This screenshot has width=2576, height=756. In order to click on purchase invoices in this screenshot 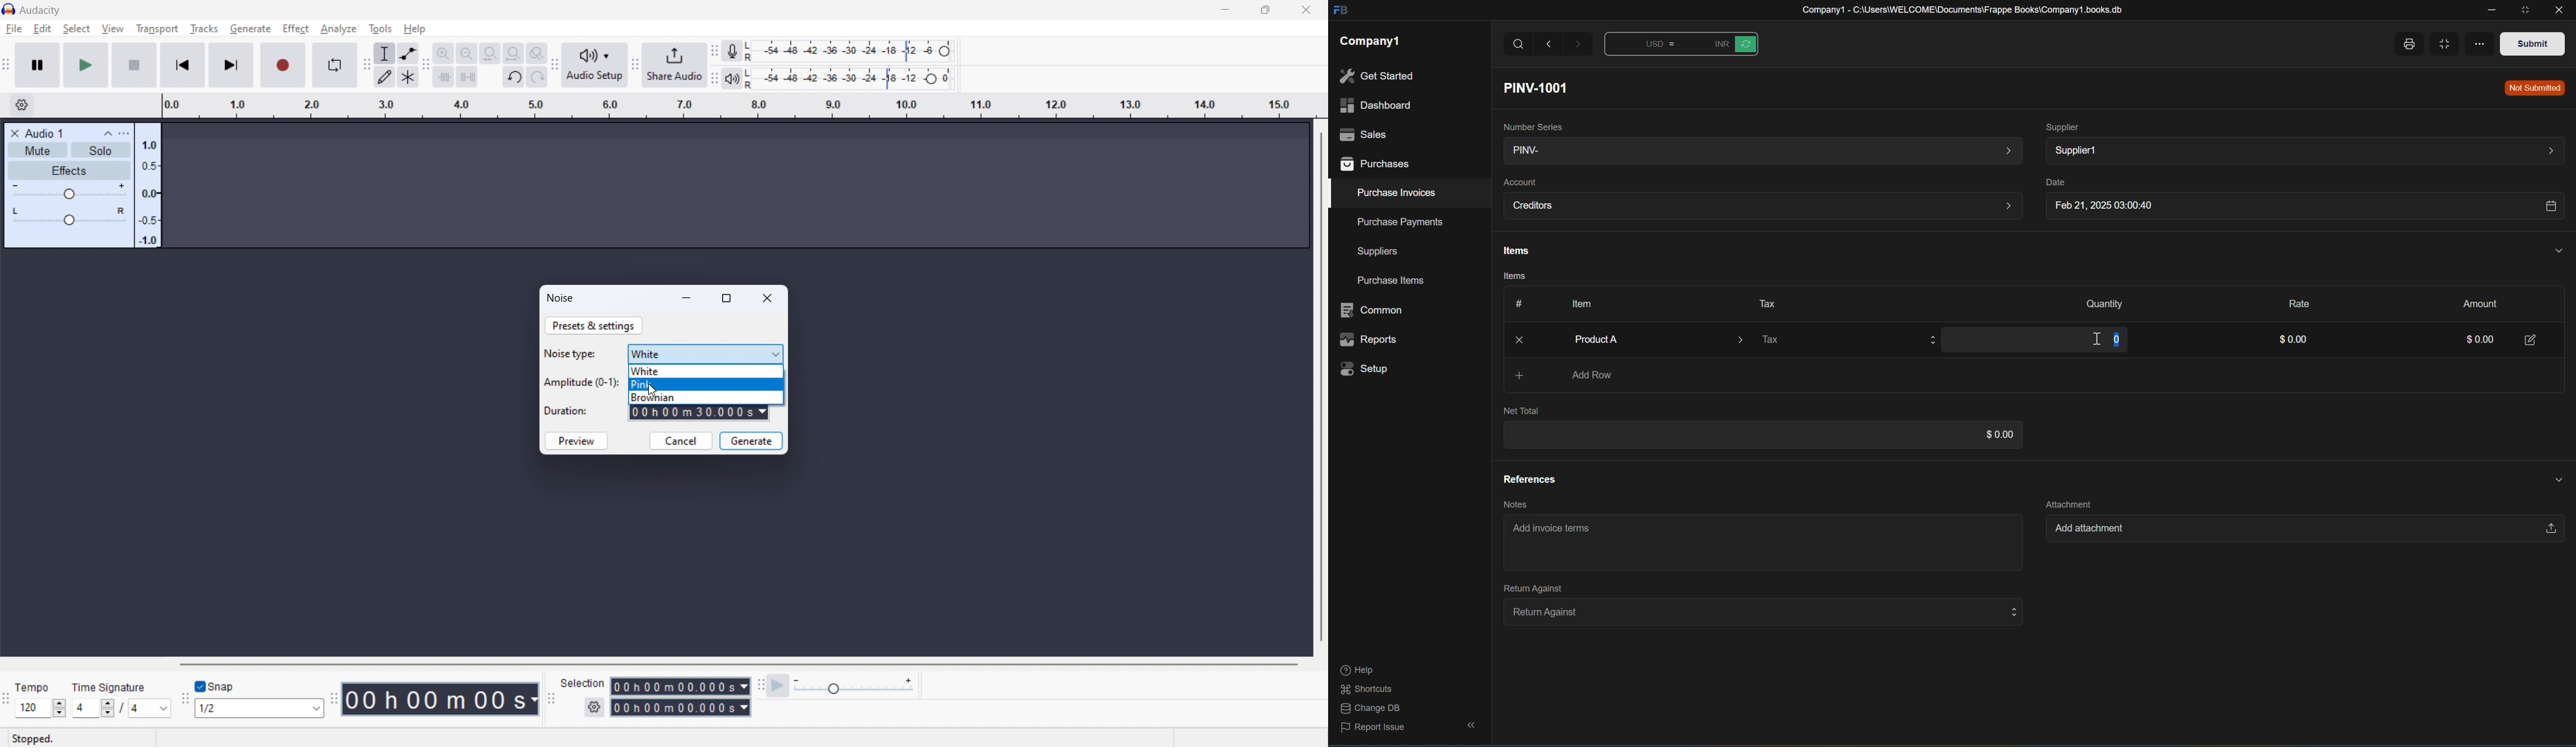, I will do `click(1398, 193)`.